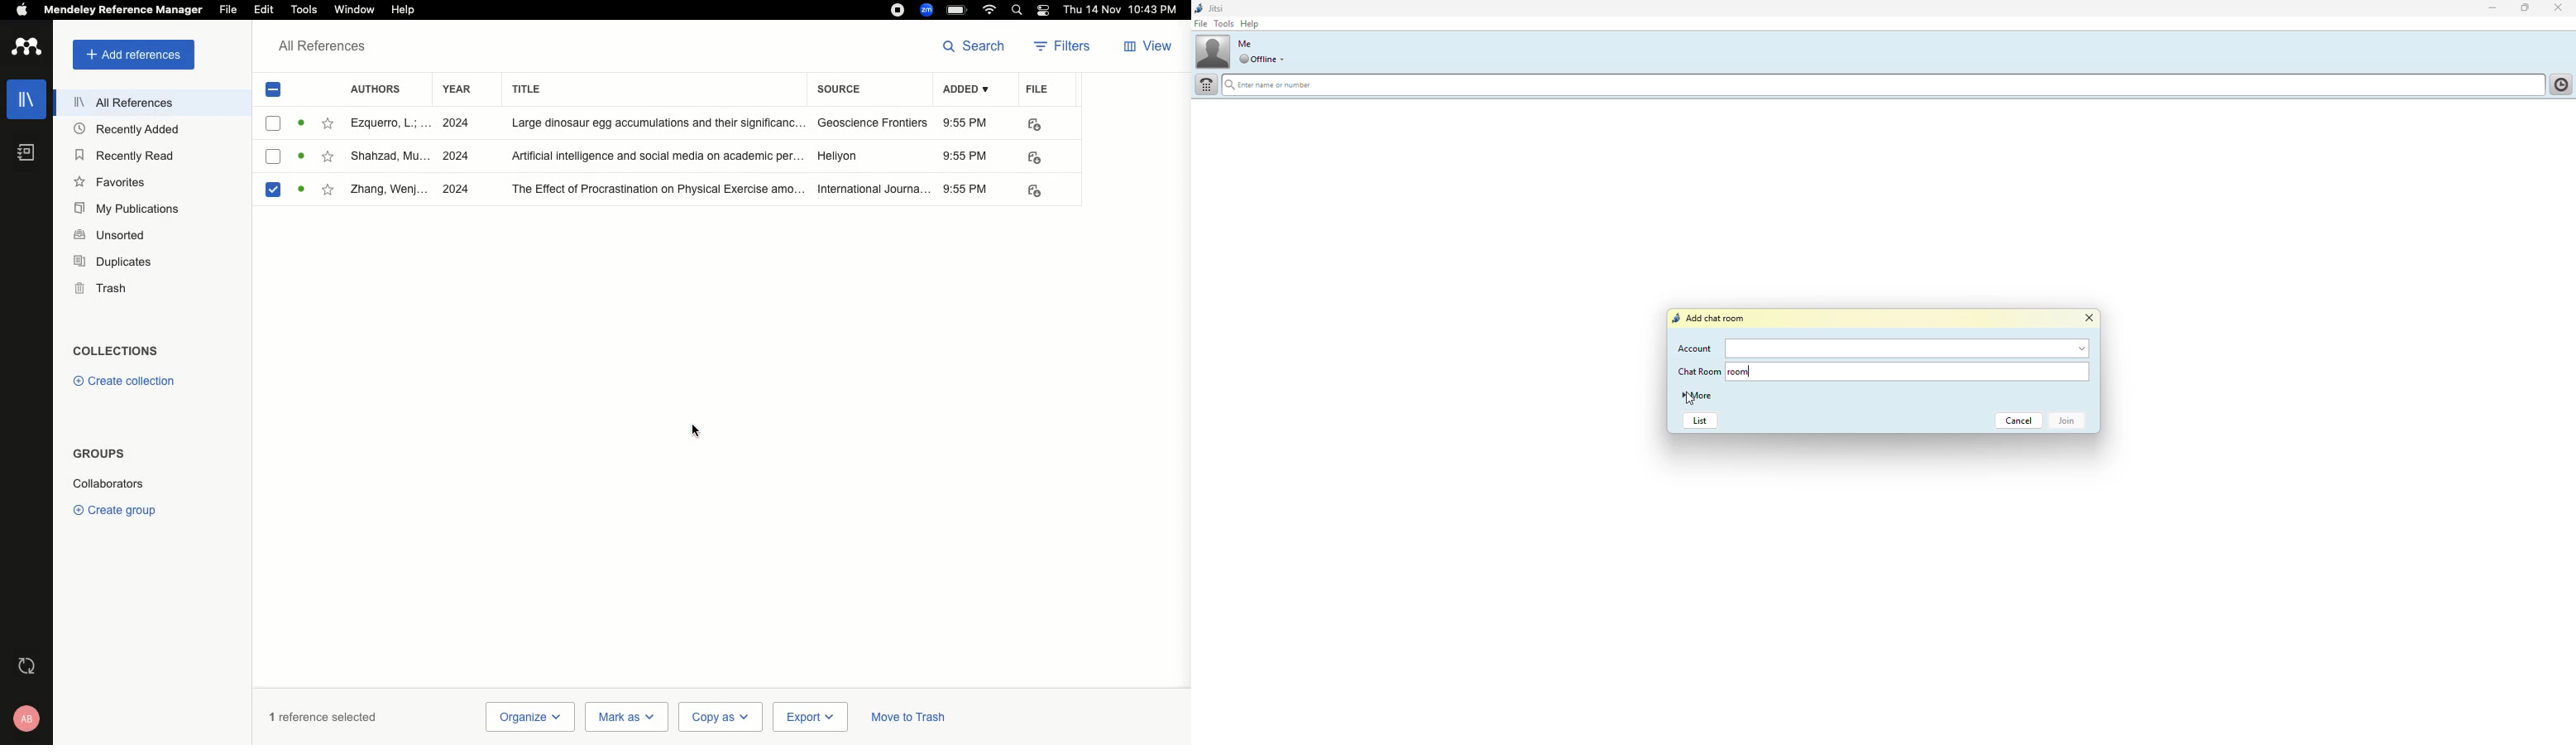 This screenshot has height=756, width=2576. What do you see at coordinates (110, 234) in the screenshot?
I see `Unsorted` at bounding box center [110, 234].